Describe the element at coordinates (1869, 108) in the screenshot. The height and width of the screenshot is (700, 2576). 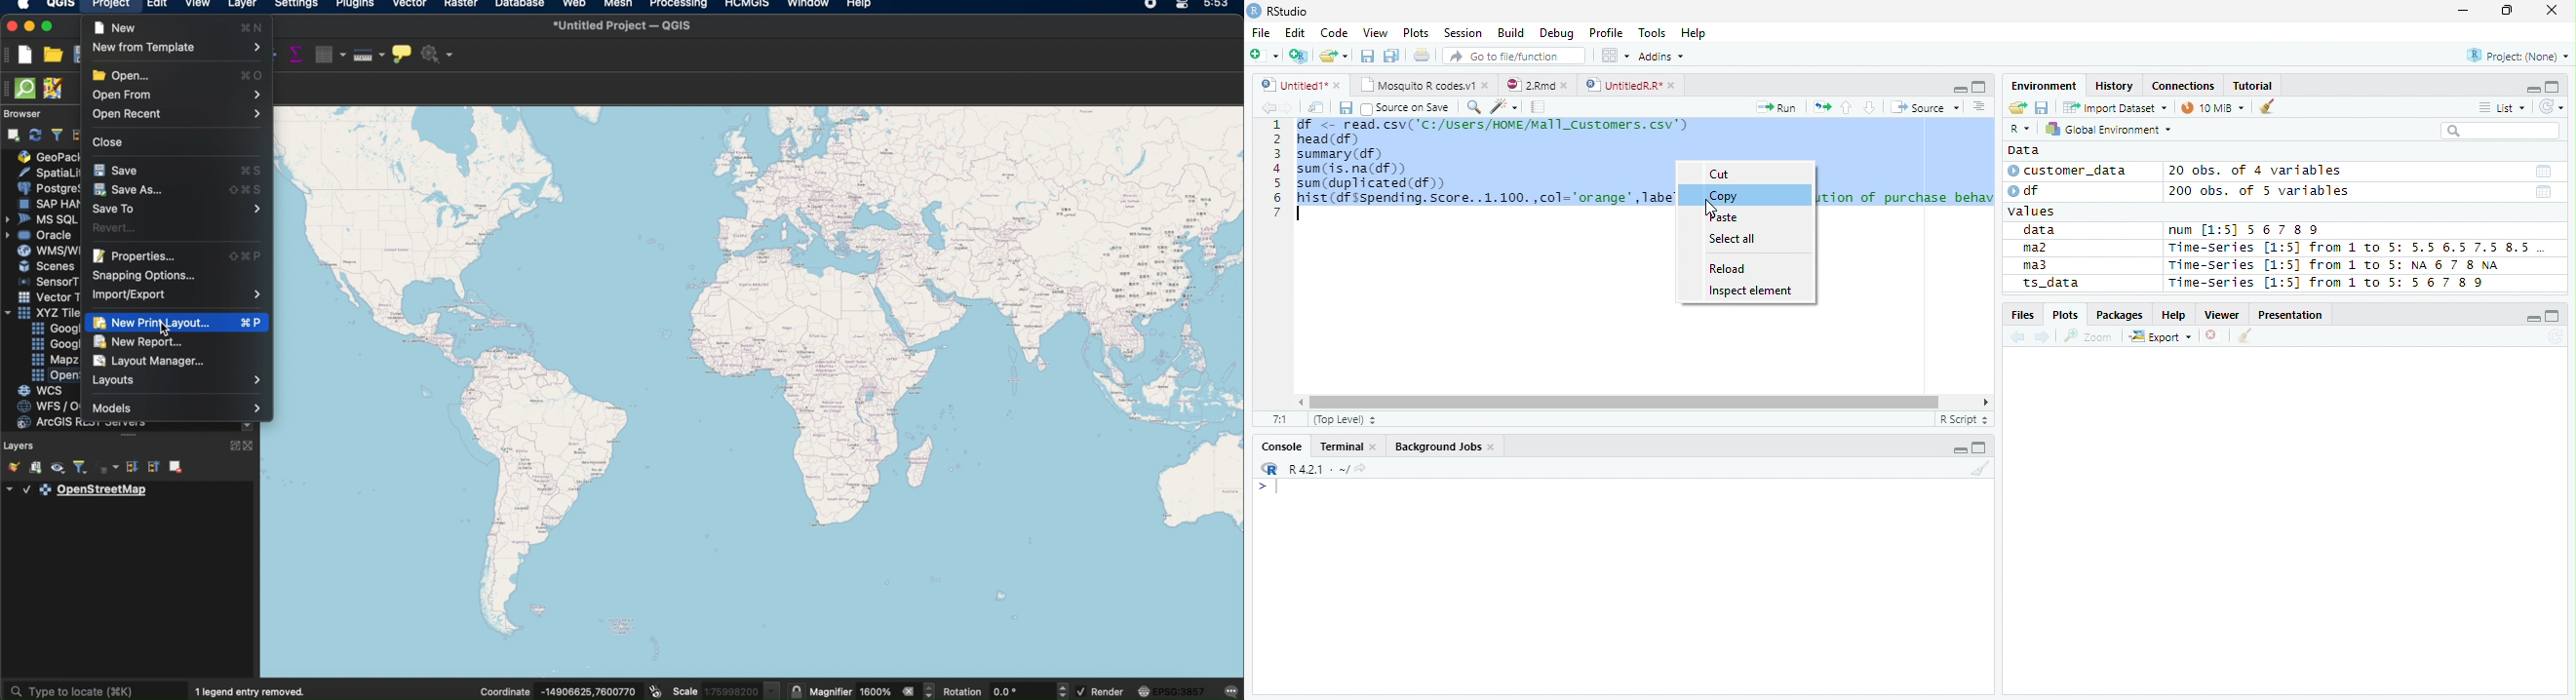
I see `Down` at that location.